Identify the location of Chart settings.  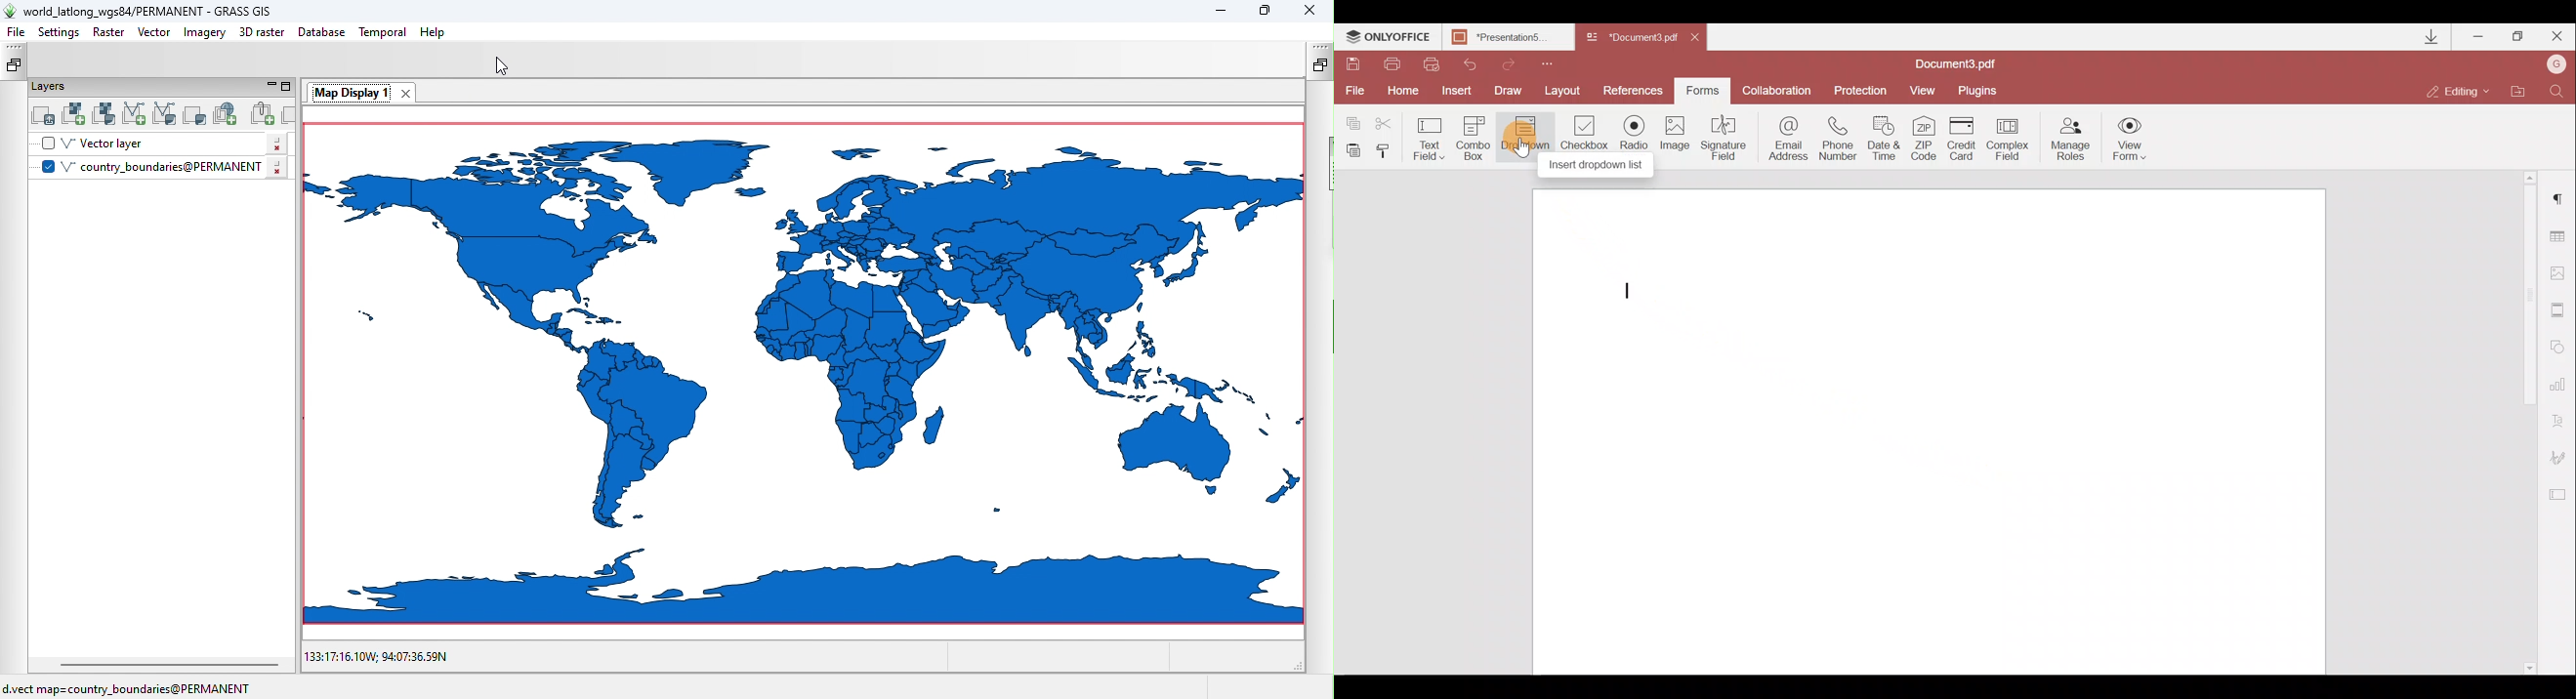
(2561, 384).